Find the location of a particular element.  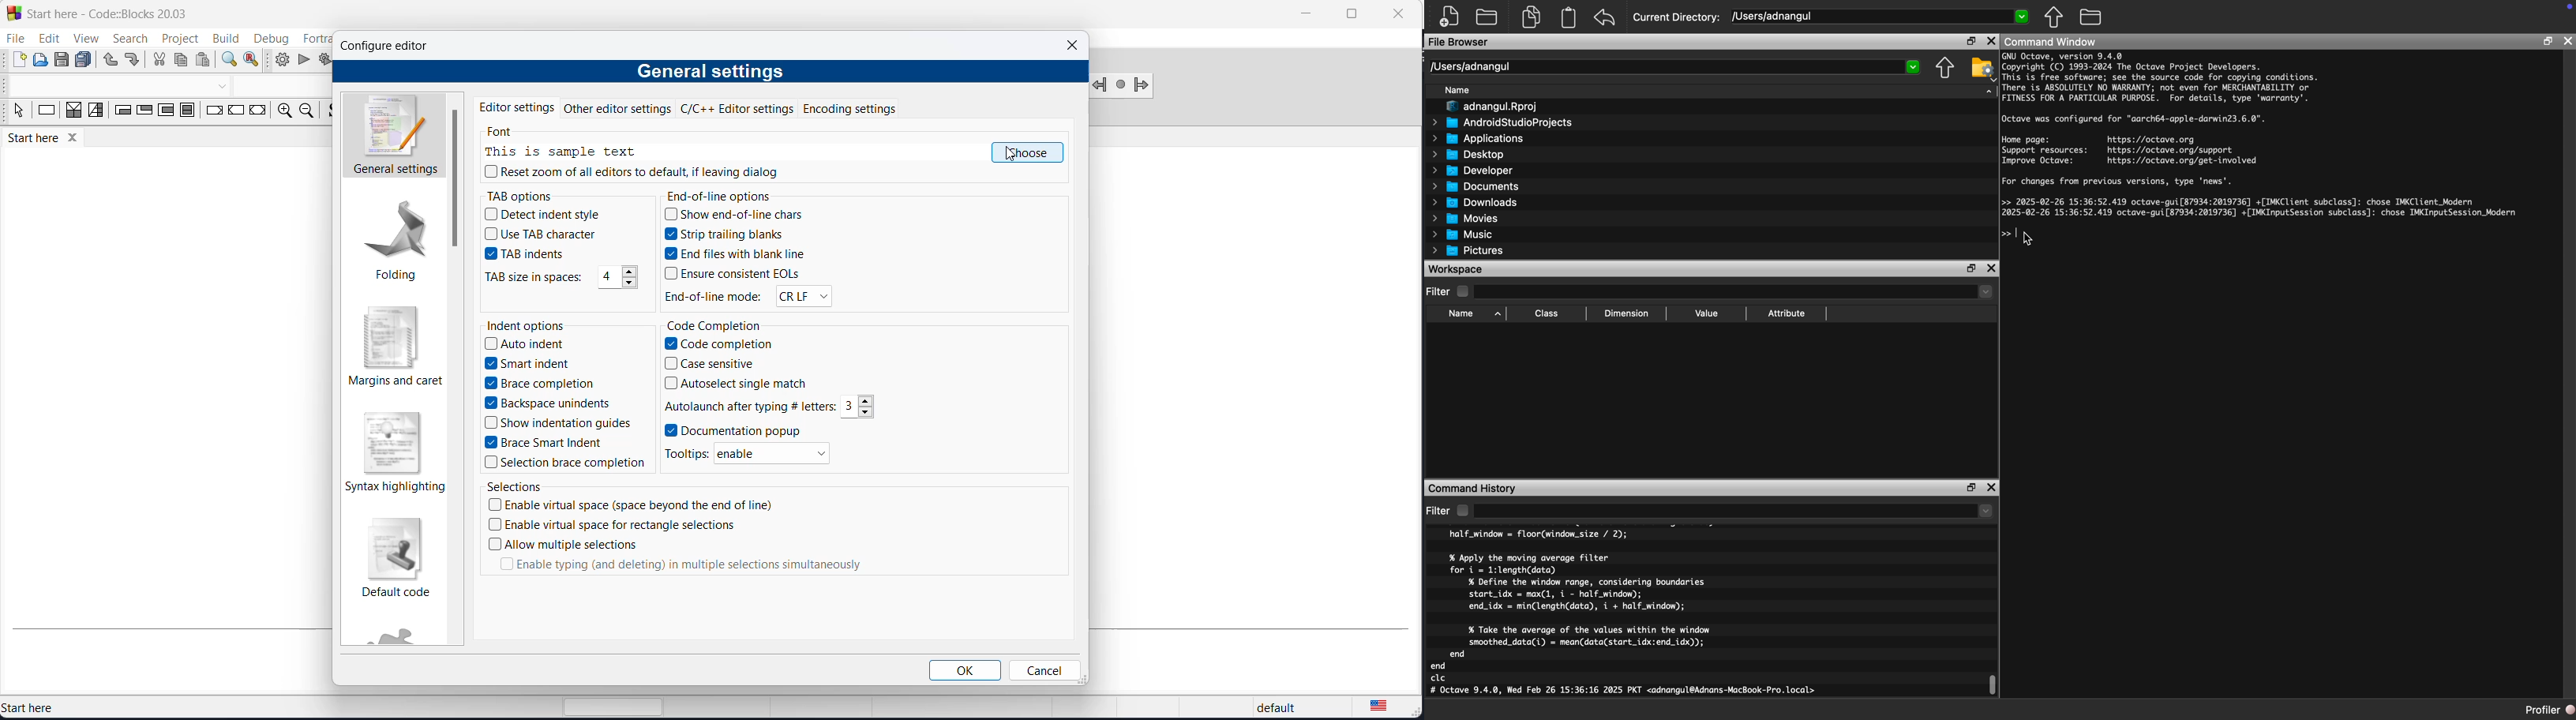

file is located at coordinates (14, 39).